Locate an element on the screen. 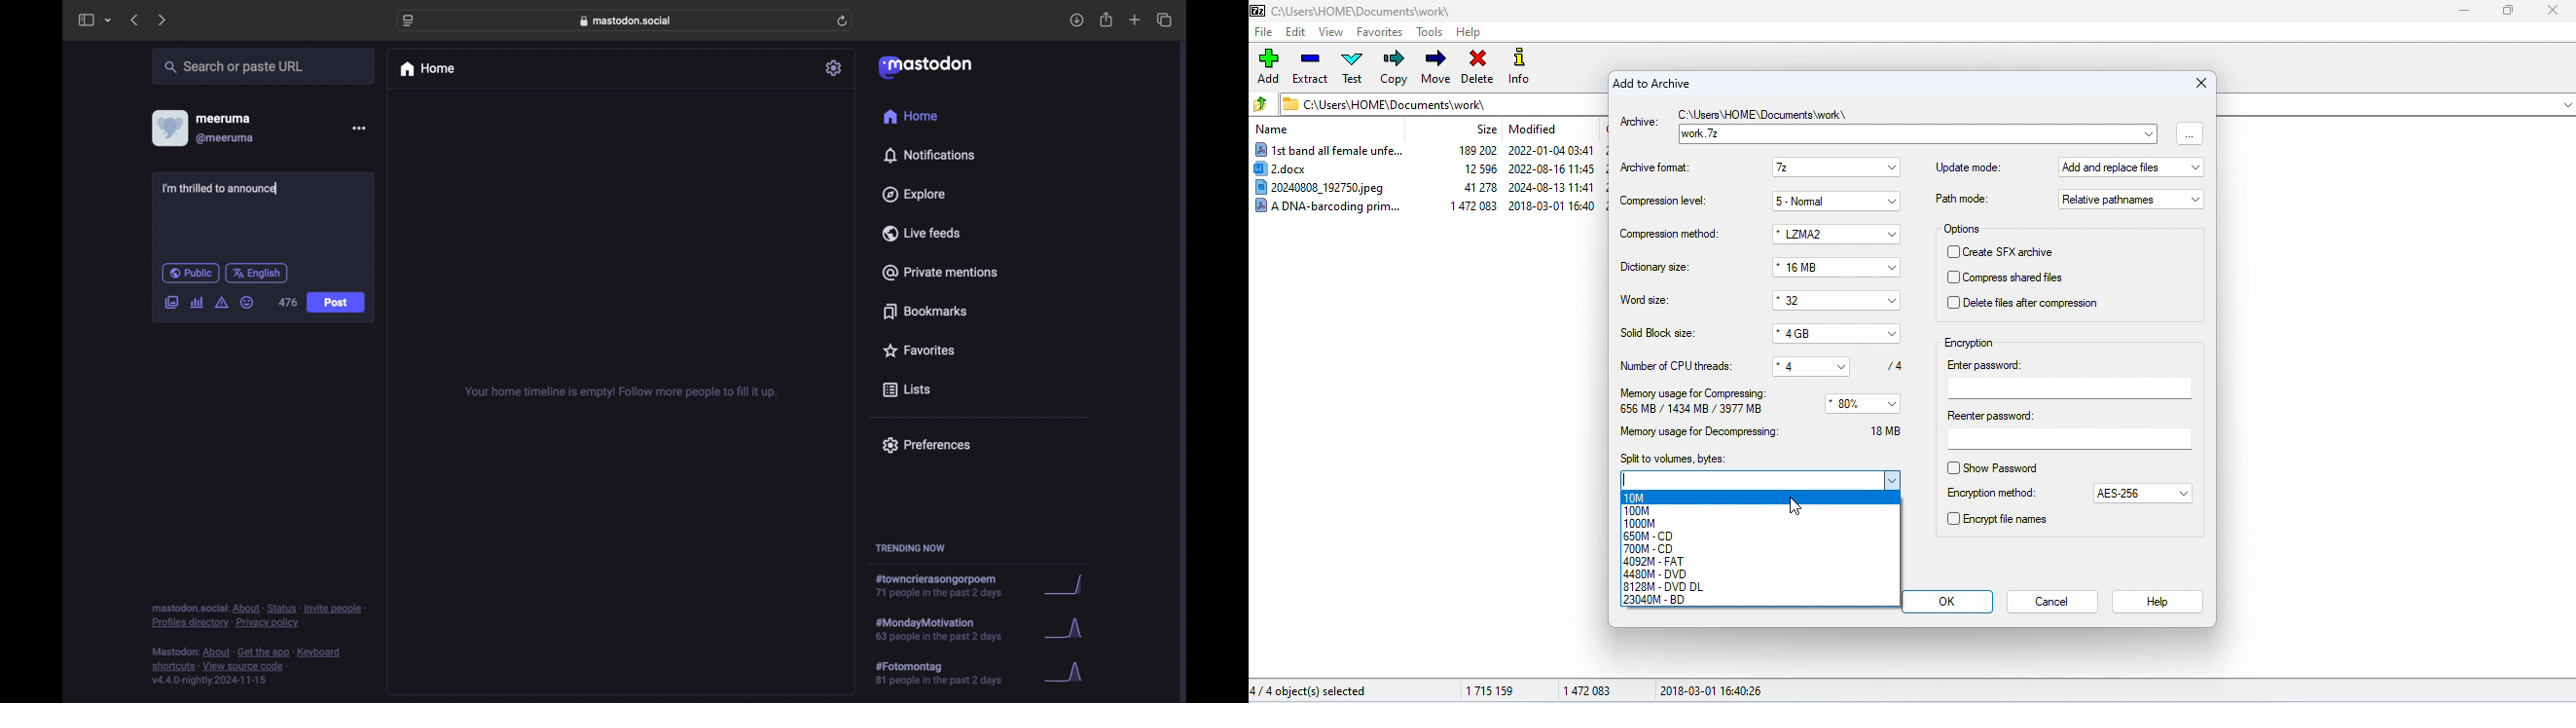 Image resolution: width=2576 pixels, height=728 pixels. 700M-CD is located at coordinates (1648, 549).